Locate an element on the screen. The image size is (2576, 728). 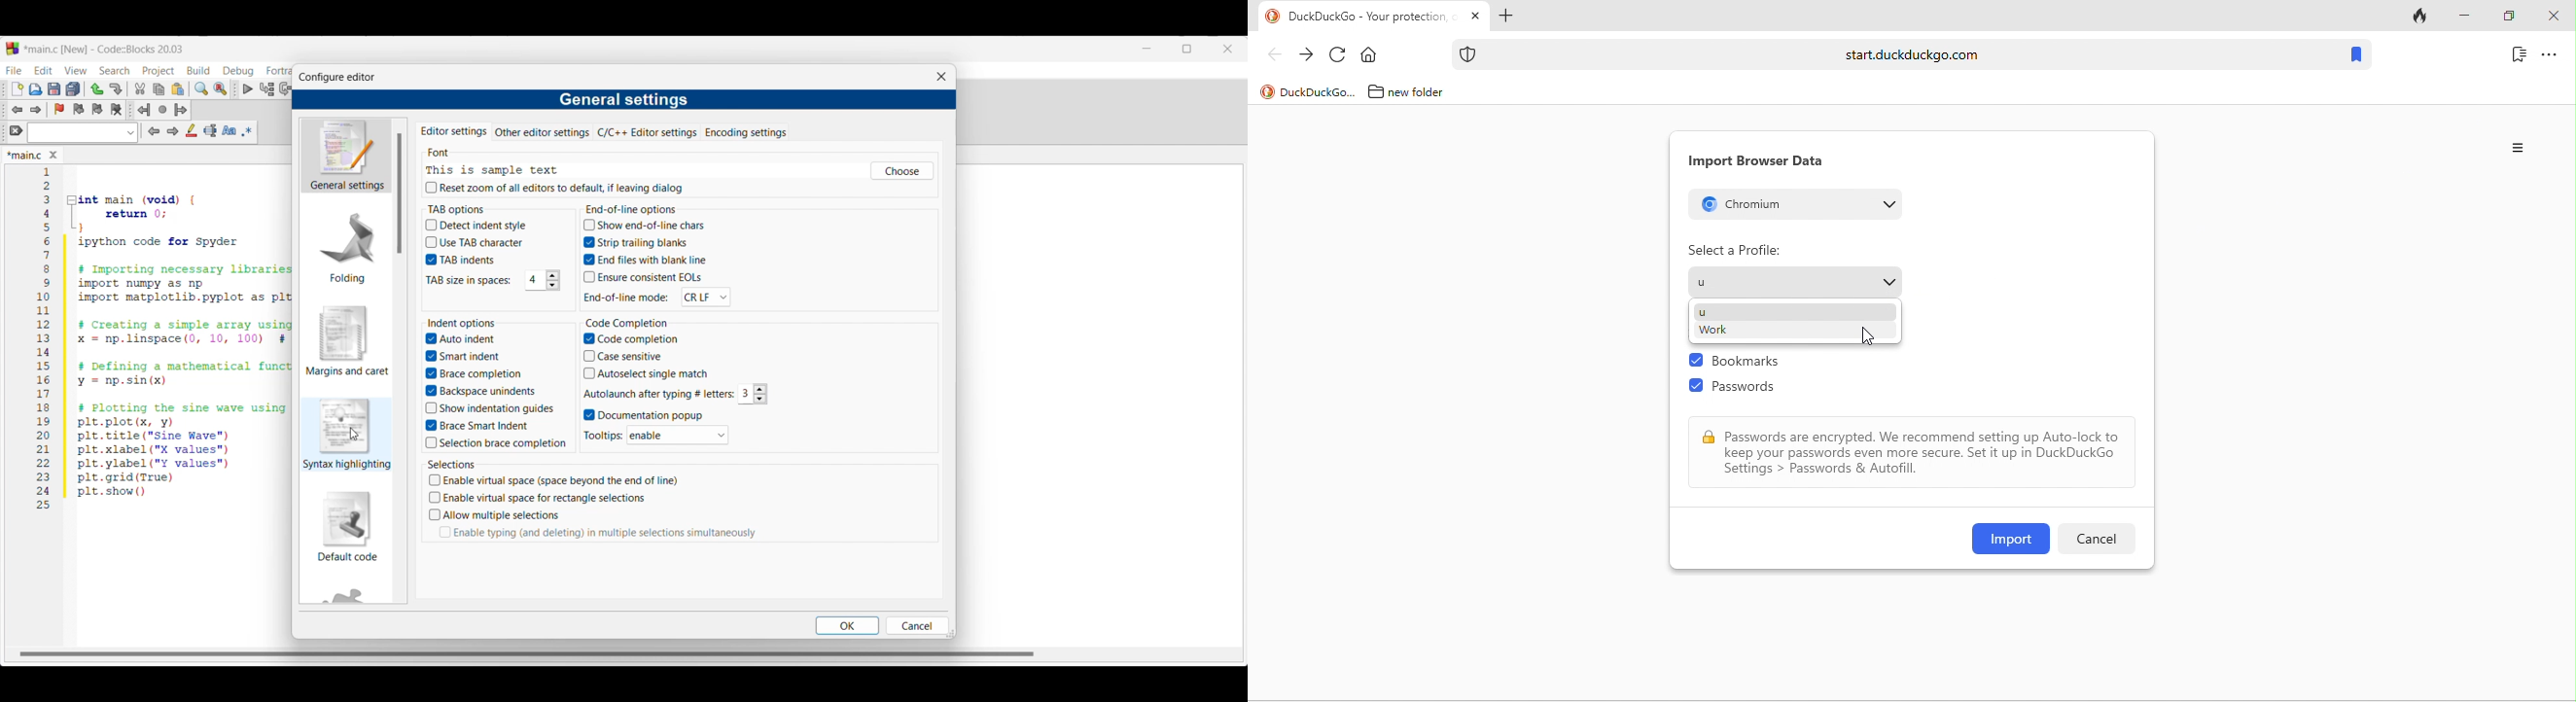
Toggle to reset zoom of all editors is located at coordinates (555, 187).